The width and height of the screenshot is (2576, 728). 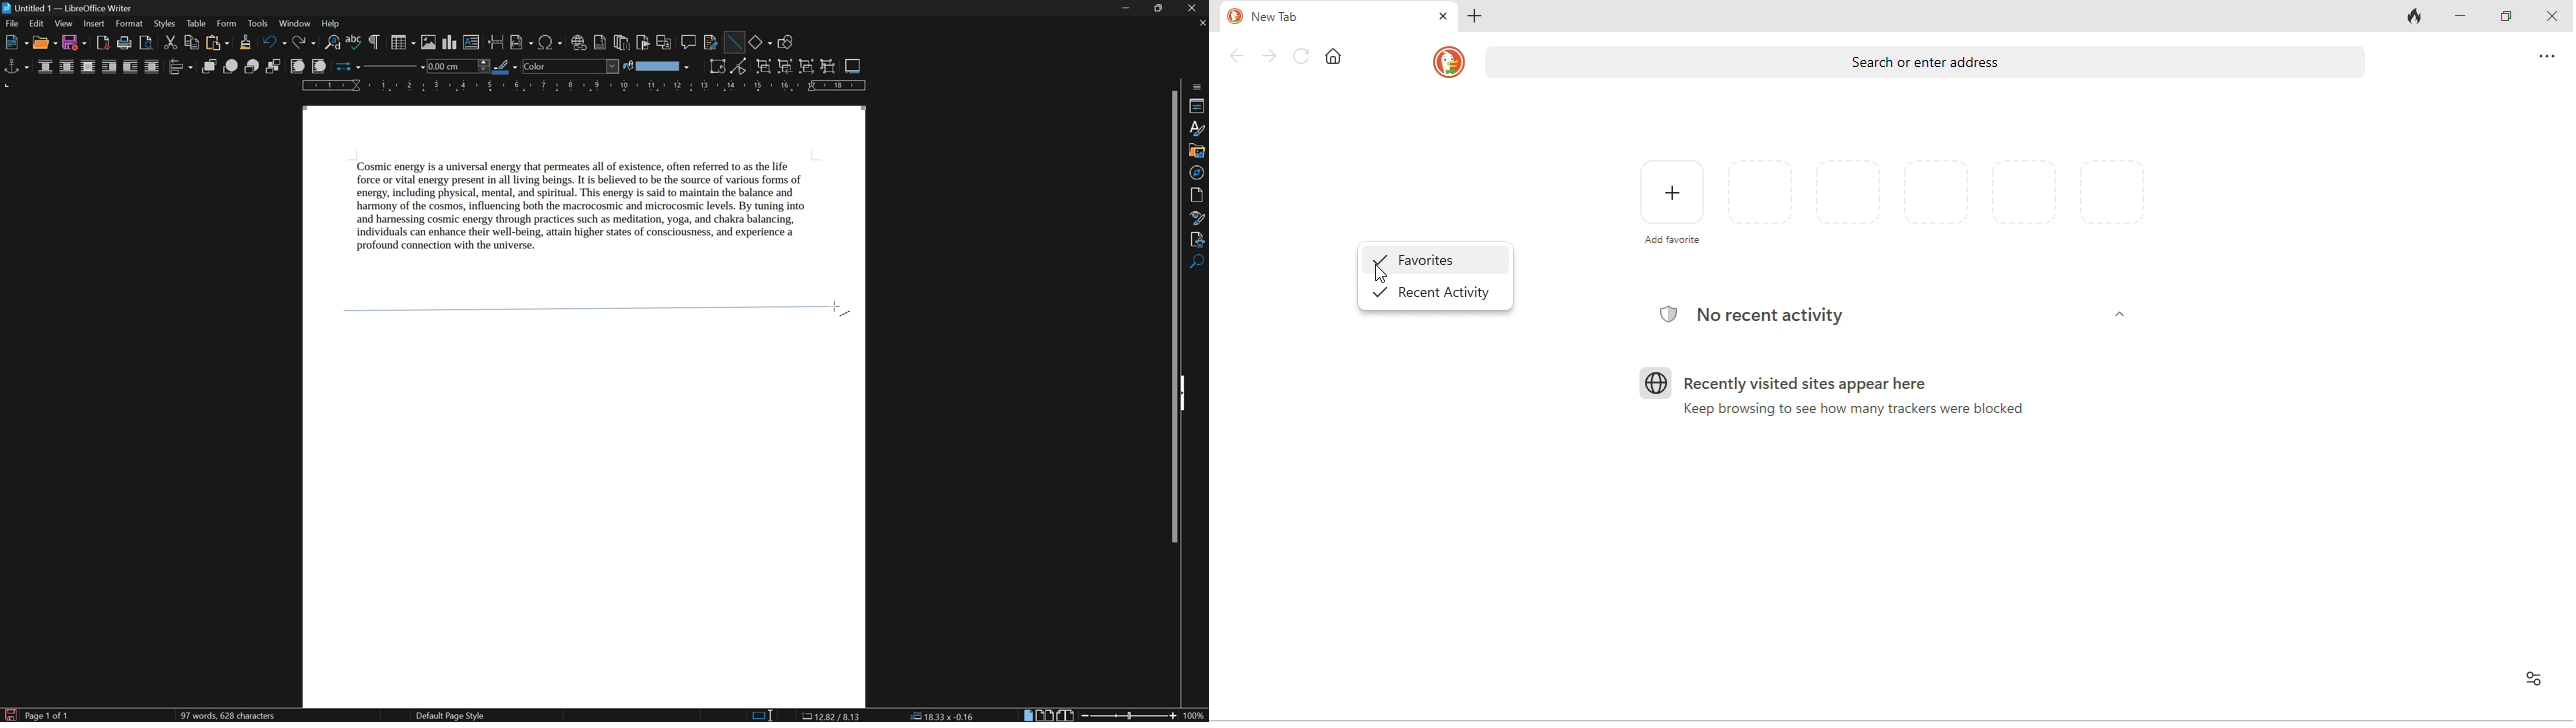 I want to click on insert comment, so click(x=690, y=41).